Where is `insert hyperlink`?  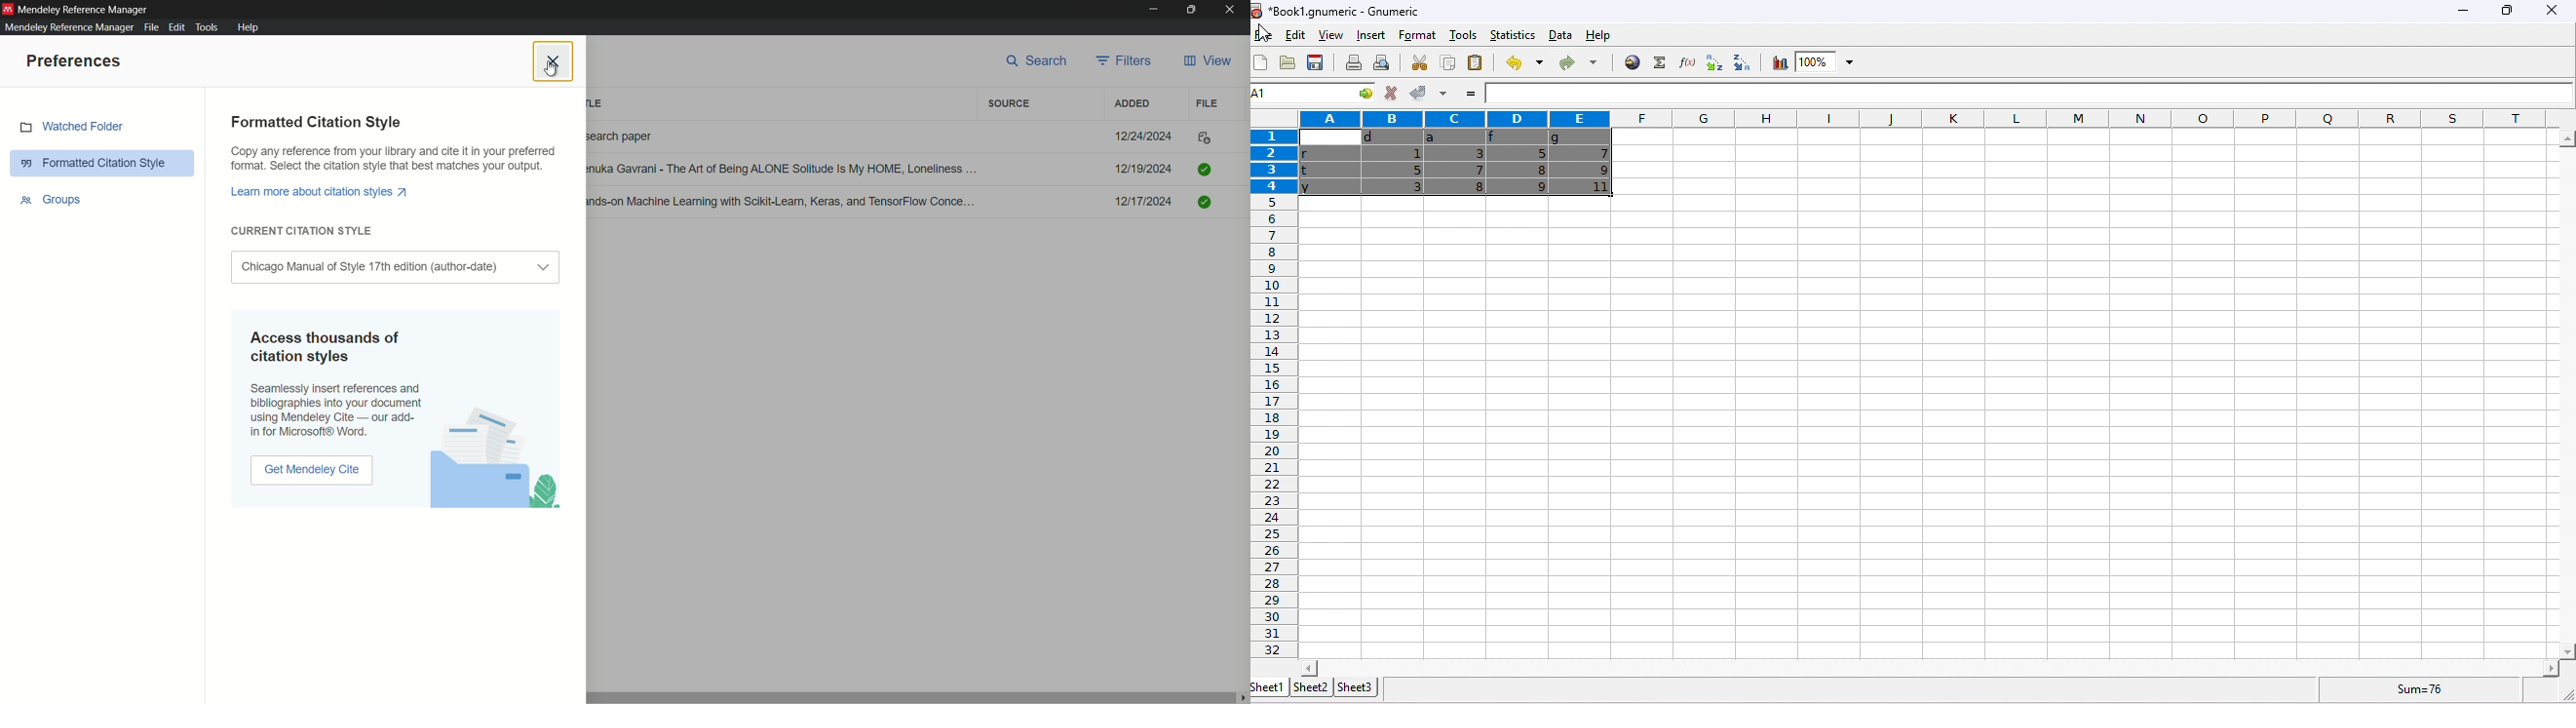 insert hyperlink is located at coordinates (1633, 61).